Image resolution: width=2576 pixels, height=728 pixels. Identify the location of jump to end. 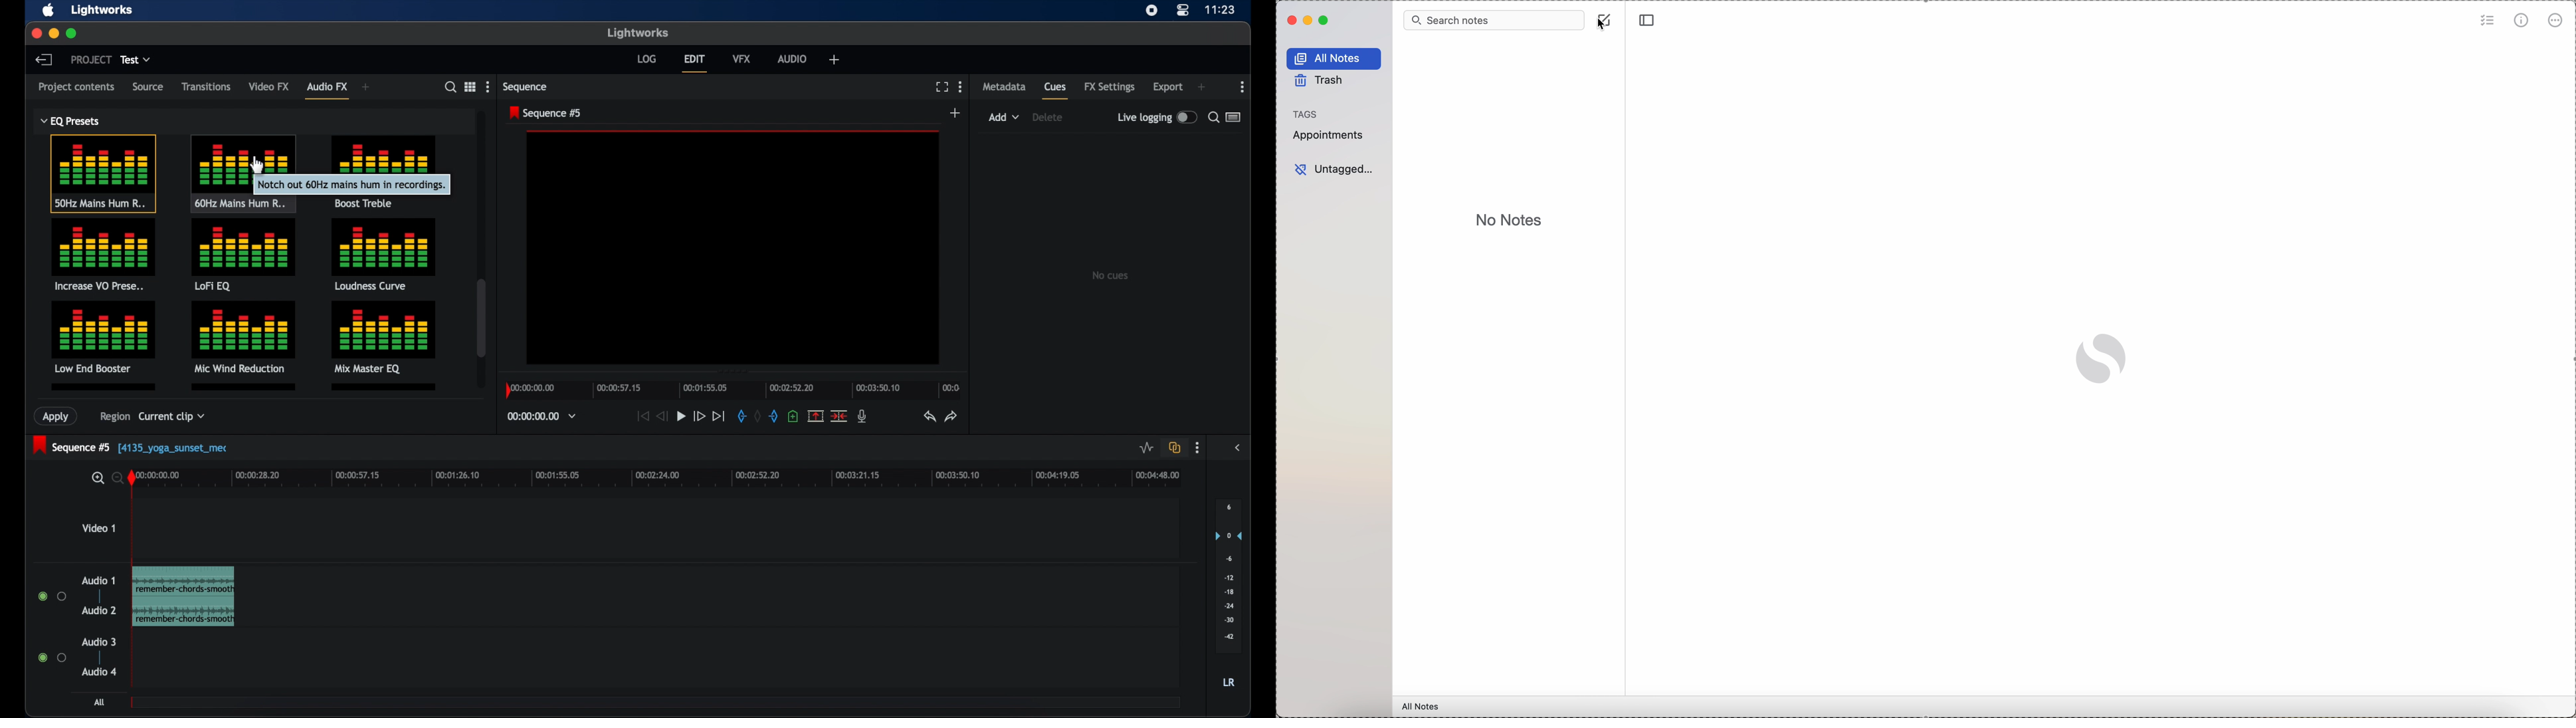
(718, 416).